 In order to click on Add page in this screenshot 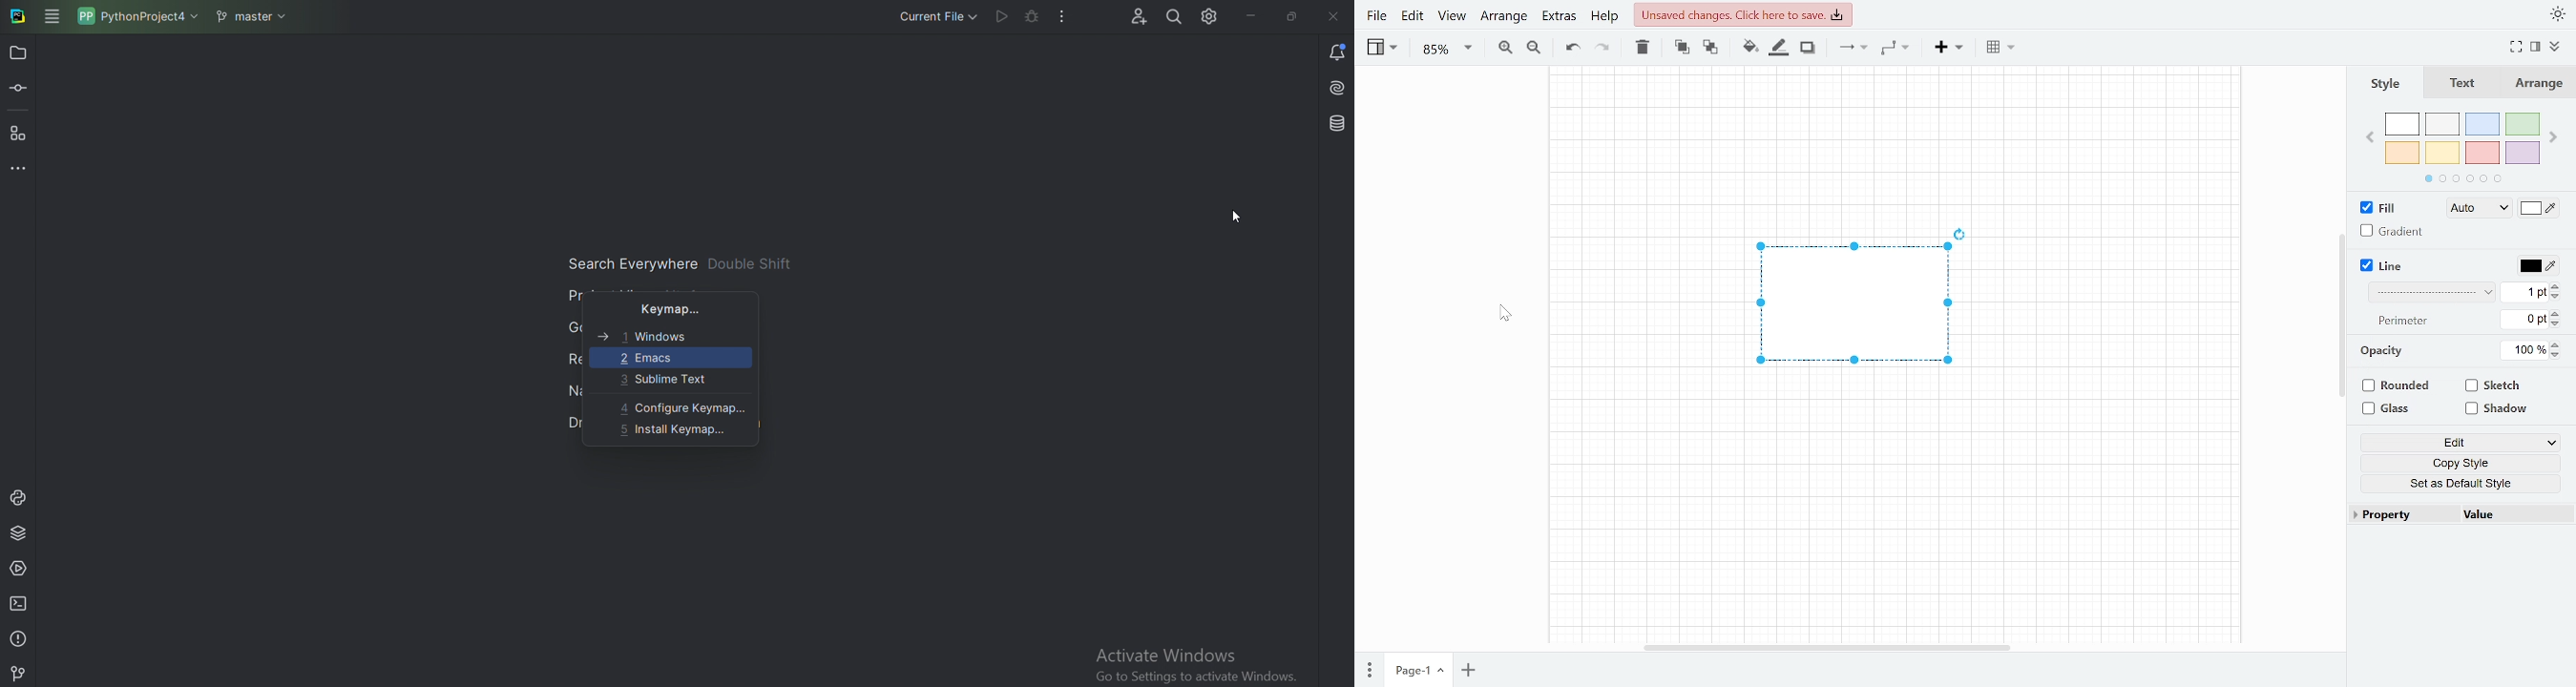, I will do `click(1467, 672)`.